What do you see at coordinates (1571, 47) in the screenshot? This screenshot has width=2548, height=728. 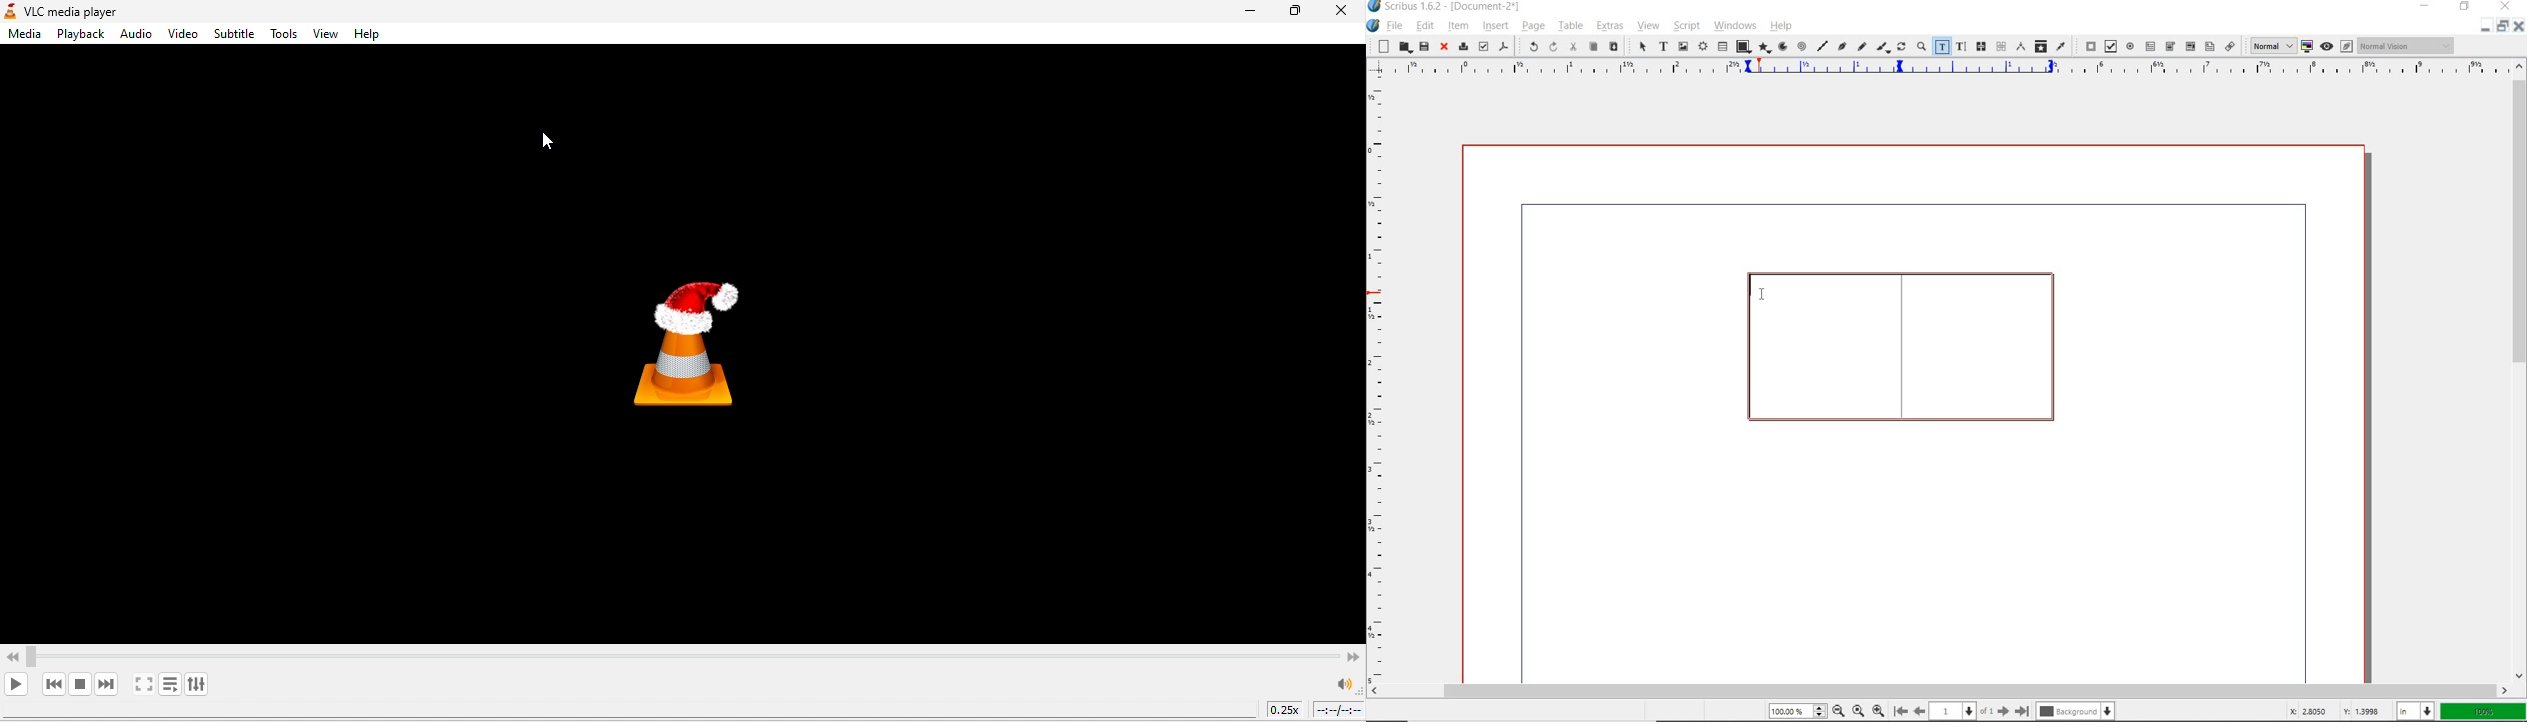 I see `cut` at bounding box center [1571, 47].